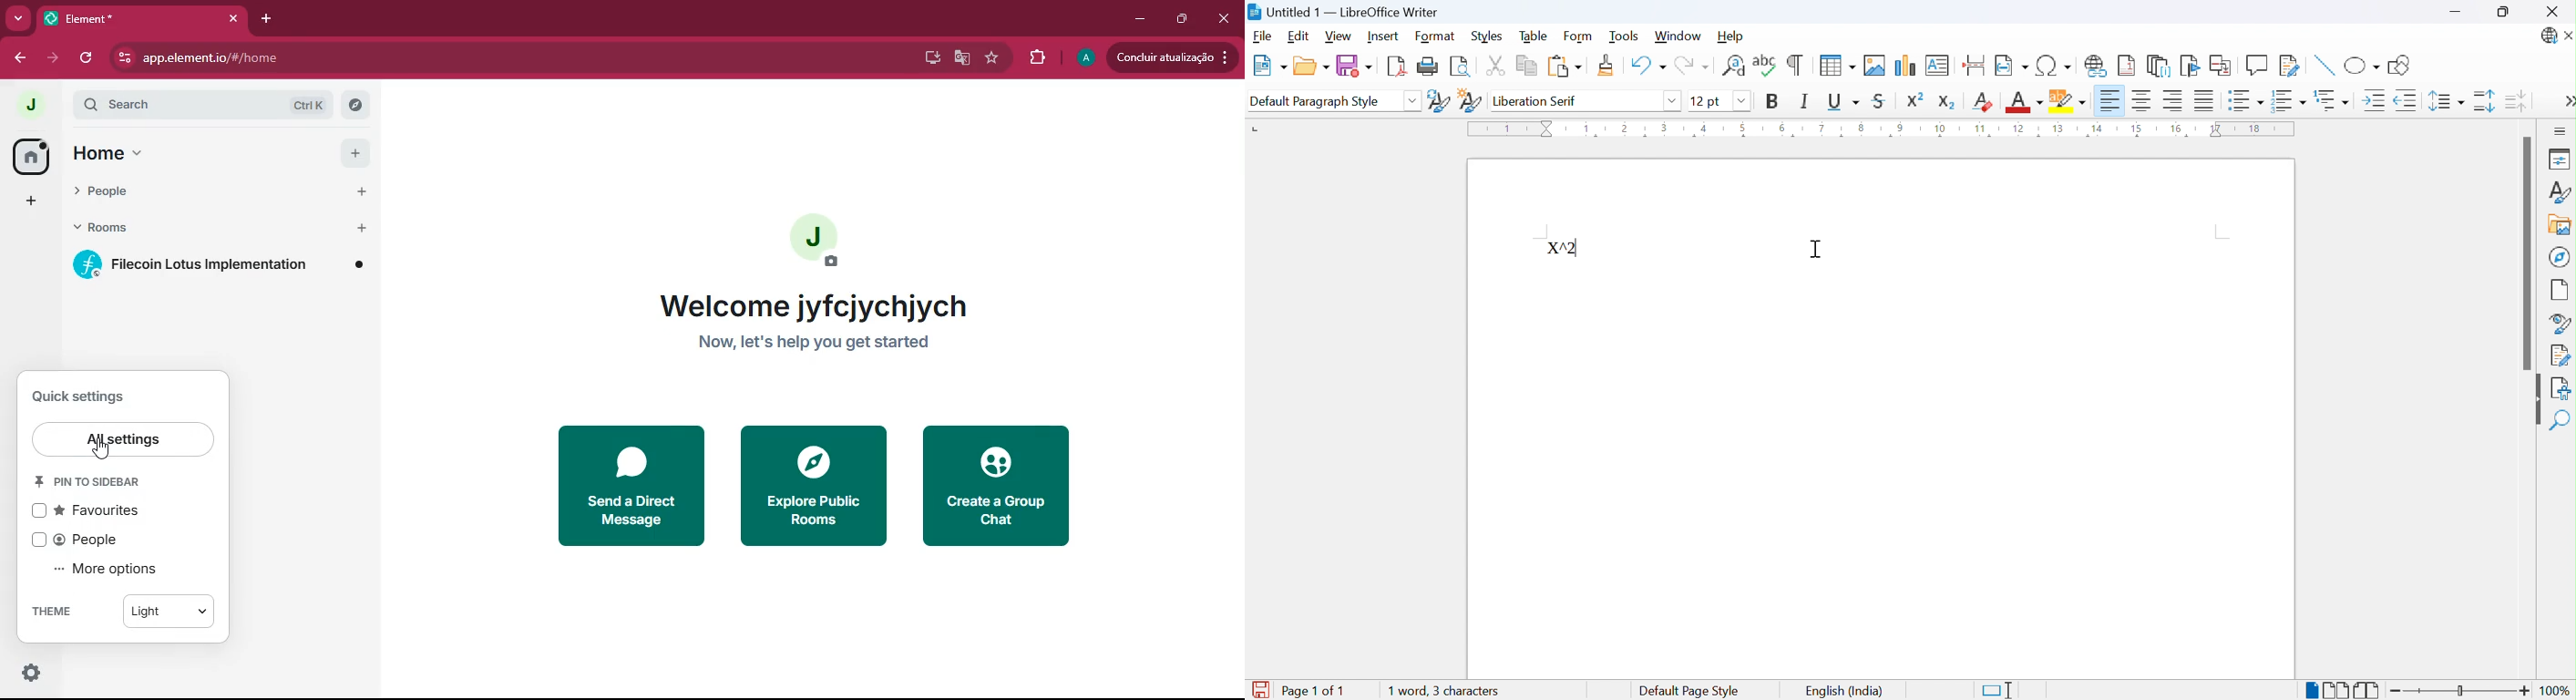  What do you see at coordinates (2560, 224) in the screenshot?
I see `Gallery` at bounding box center [2560, 224].